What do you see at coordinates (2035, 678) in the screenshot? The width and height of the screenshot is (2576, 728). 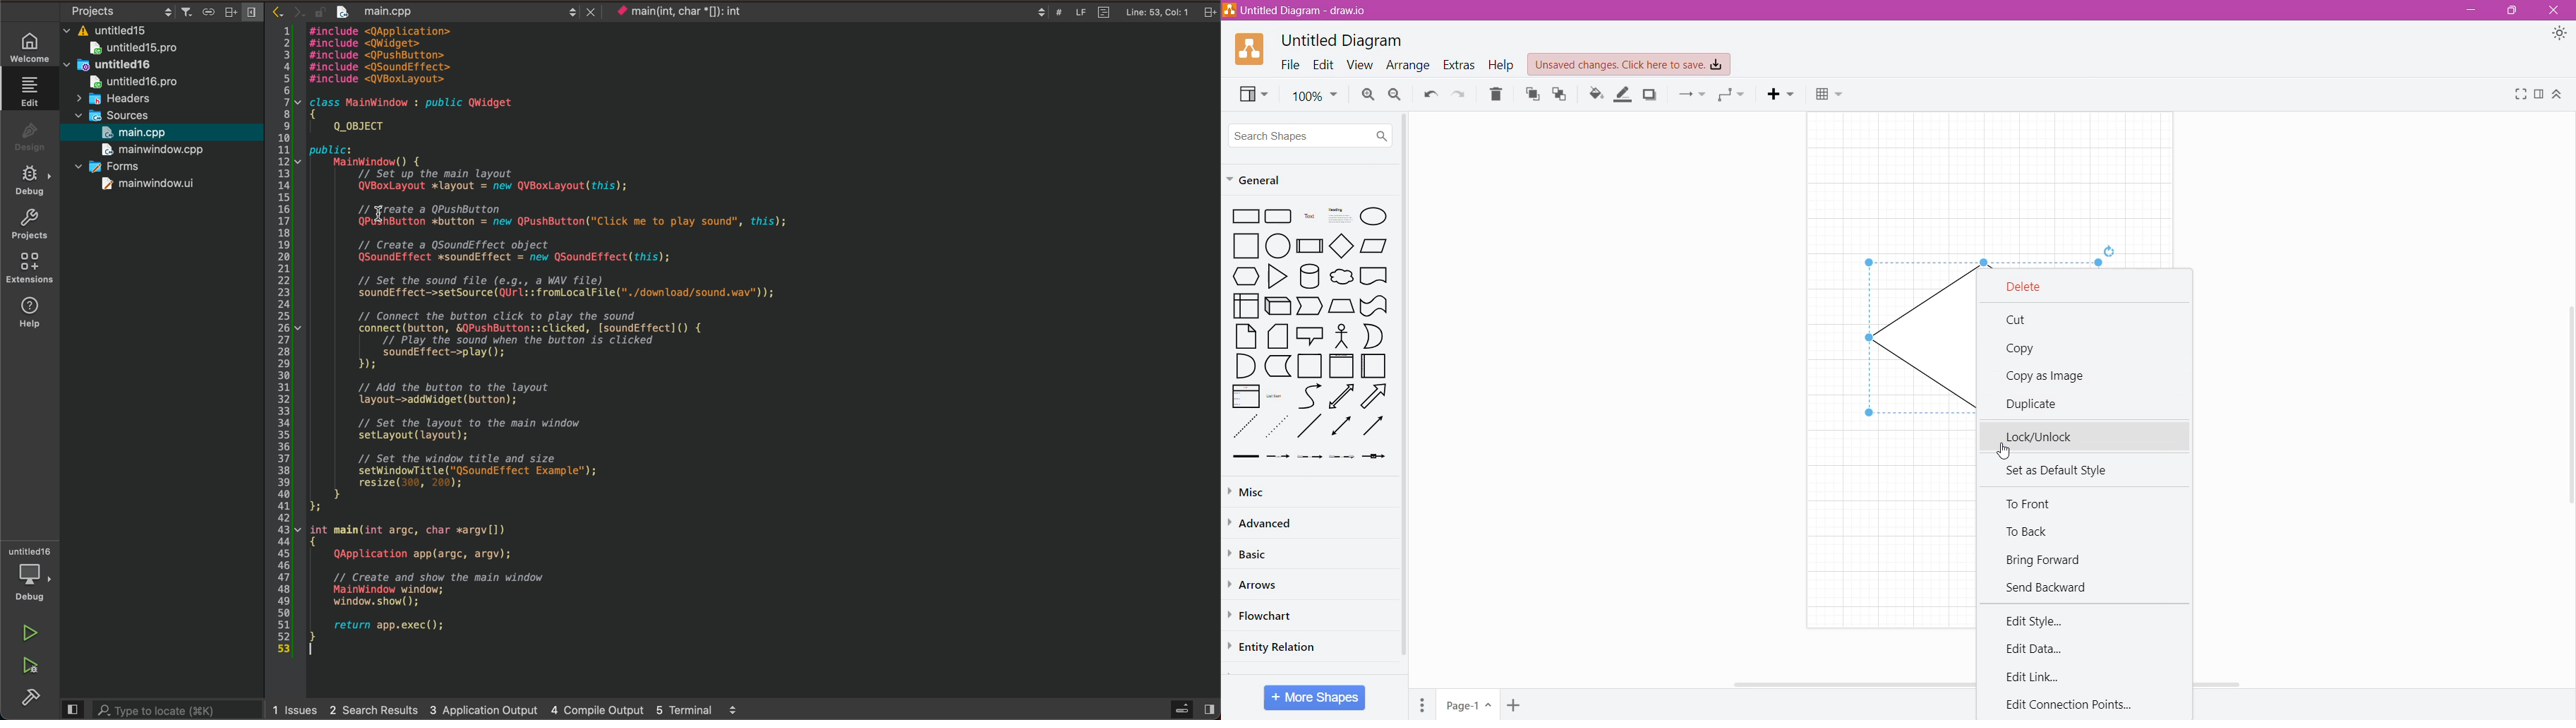 I see `Edit Link` at bounding box center [2035, 678].